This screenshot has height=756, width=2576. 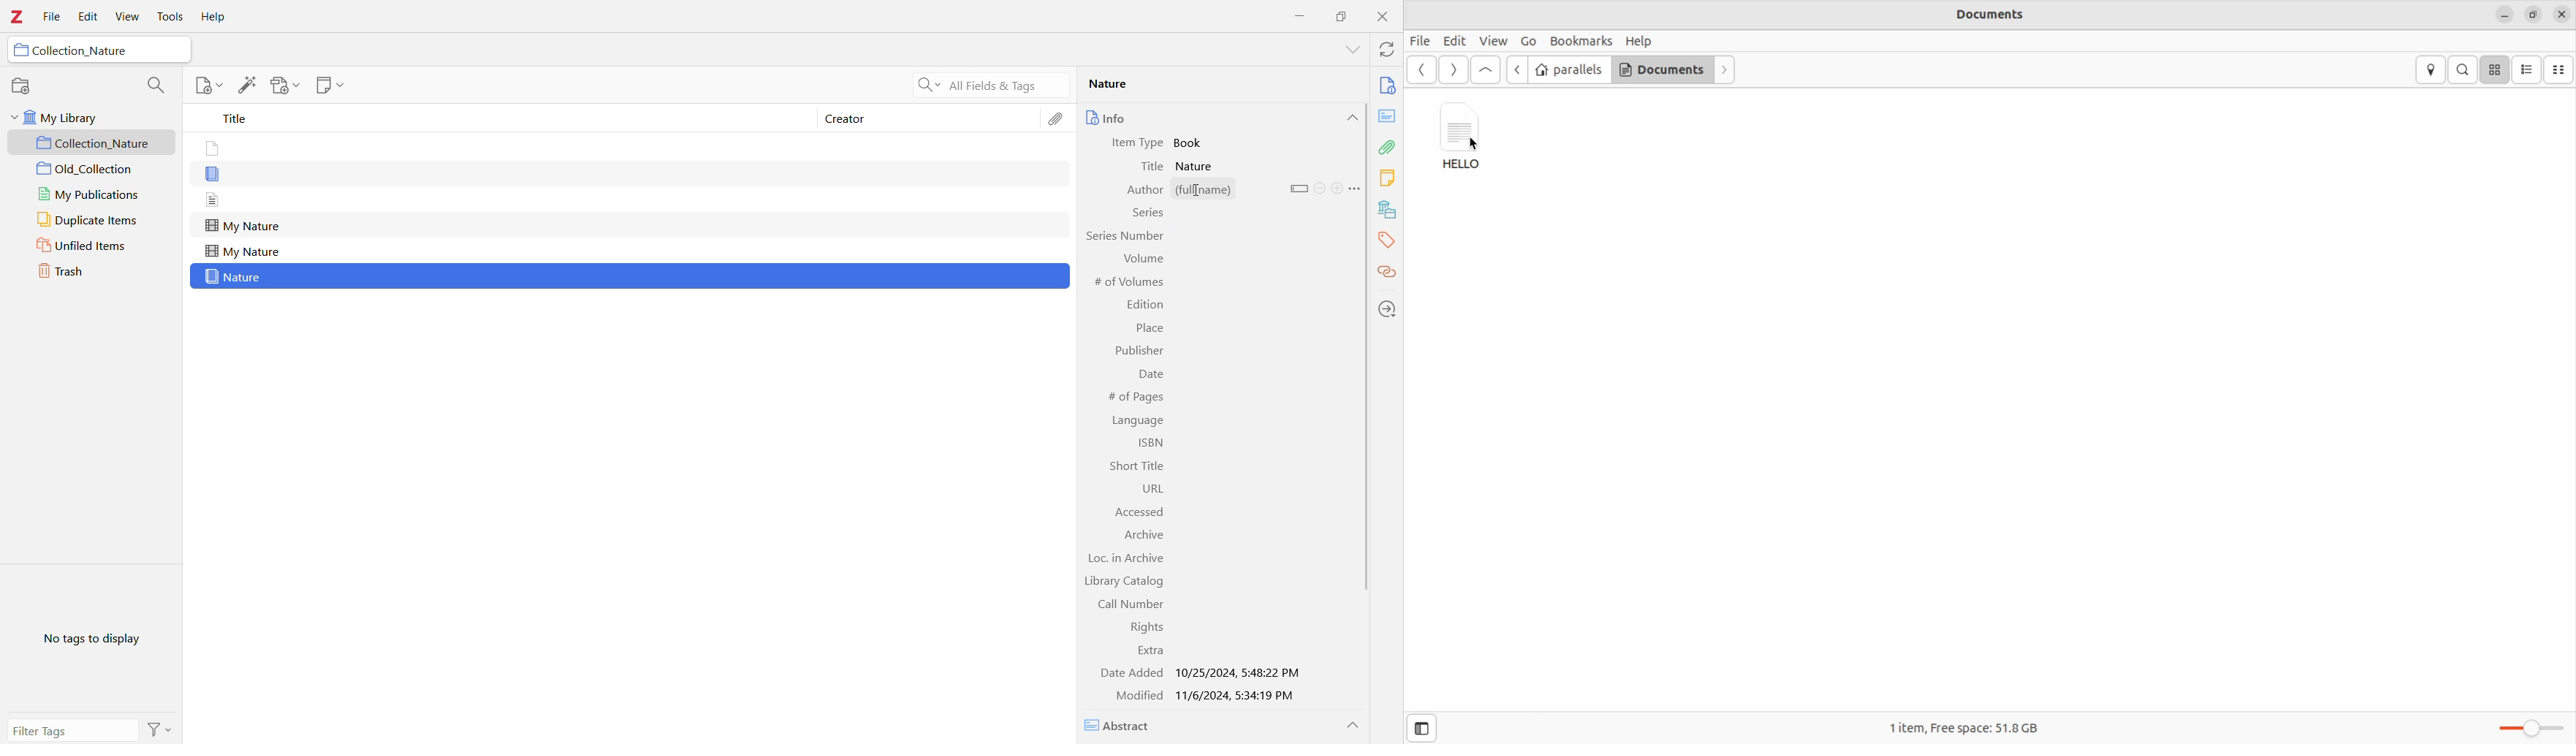 I want to click on Nature, so click(x=235, y=277).